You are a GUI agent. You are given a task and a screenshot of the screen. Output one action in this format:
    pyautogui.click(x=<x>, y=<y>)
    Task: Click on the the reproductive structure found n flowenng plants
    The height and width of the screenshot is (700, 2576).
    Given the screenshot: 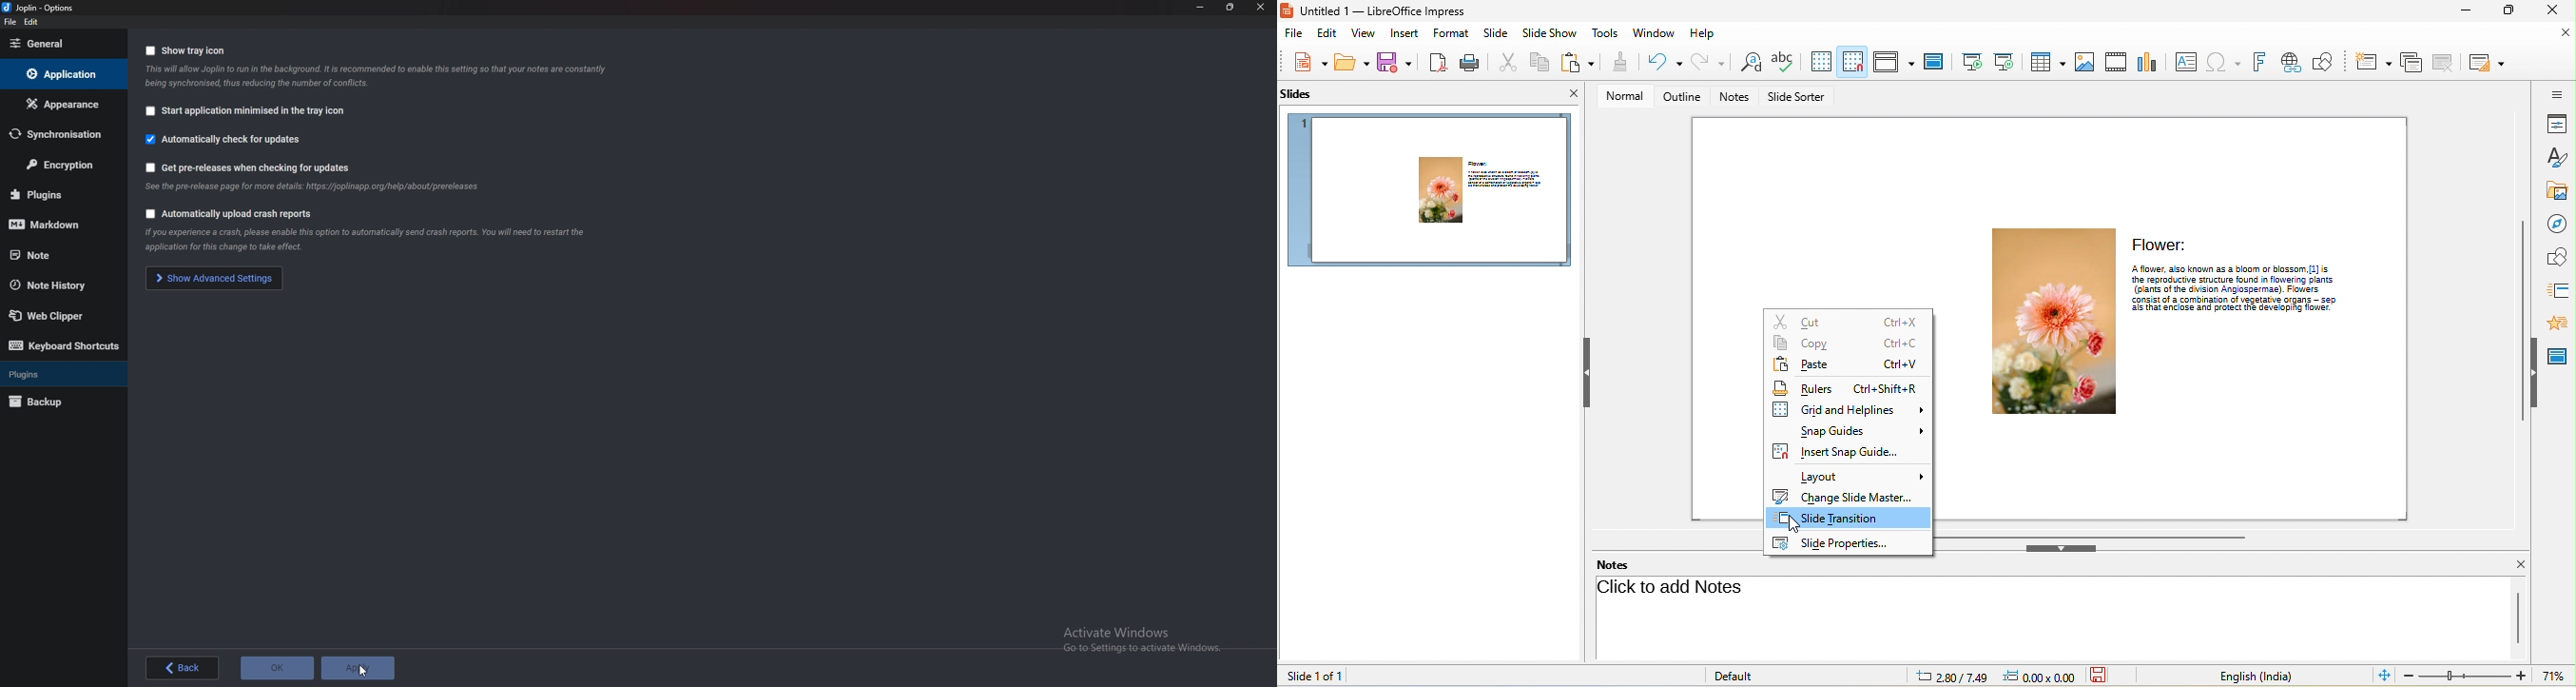 What is the action you would take?
    pyautogui.click(x=2229, y=279)
    